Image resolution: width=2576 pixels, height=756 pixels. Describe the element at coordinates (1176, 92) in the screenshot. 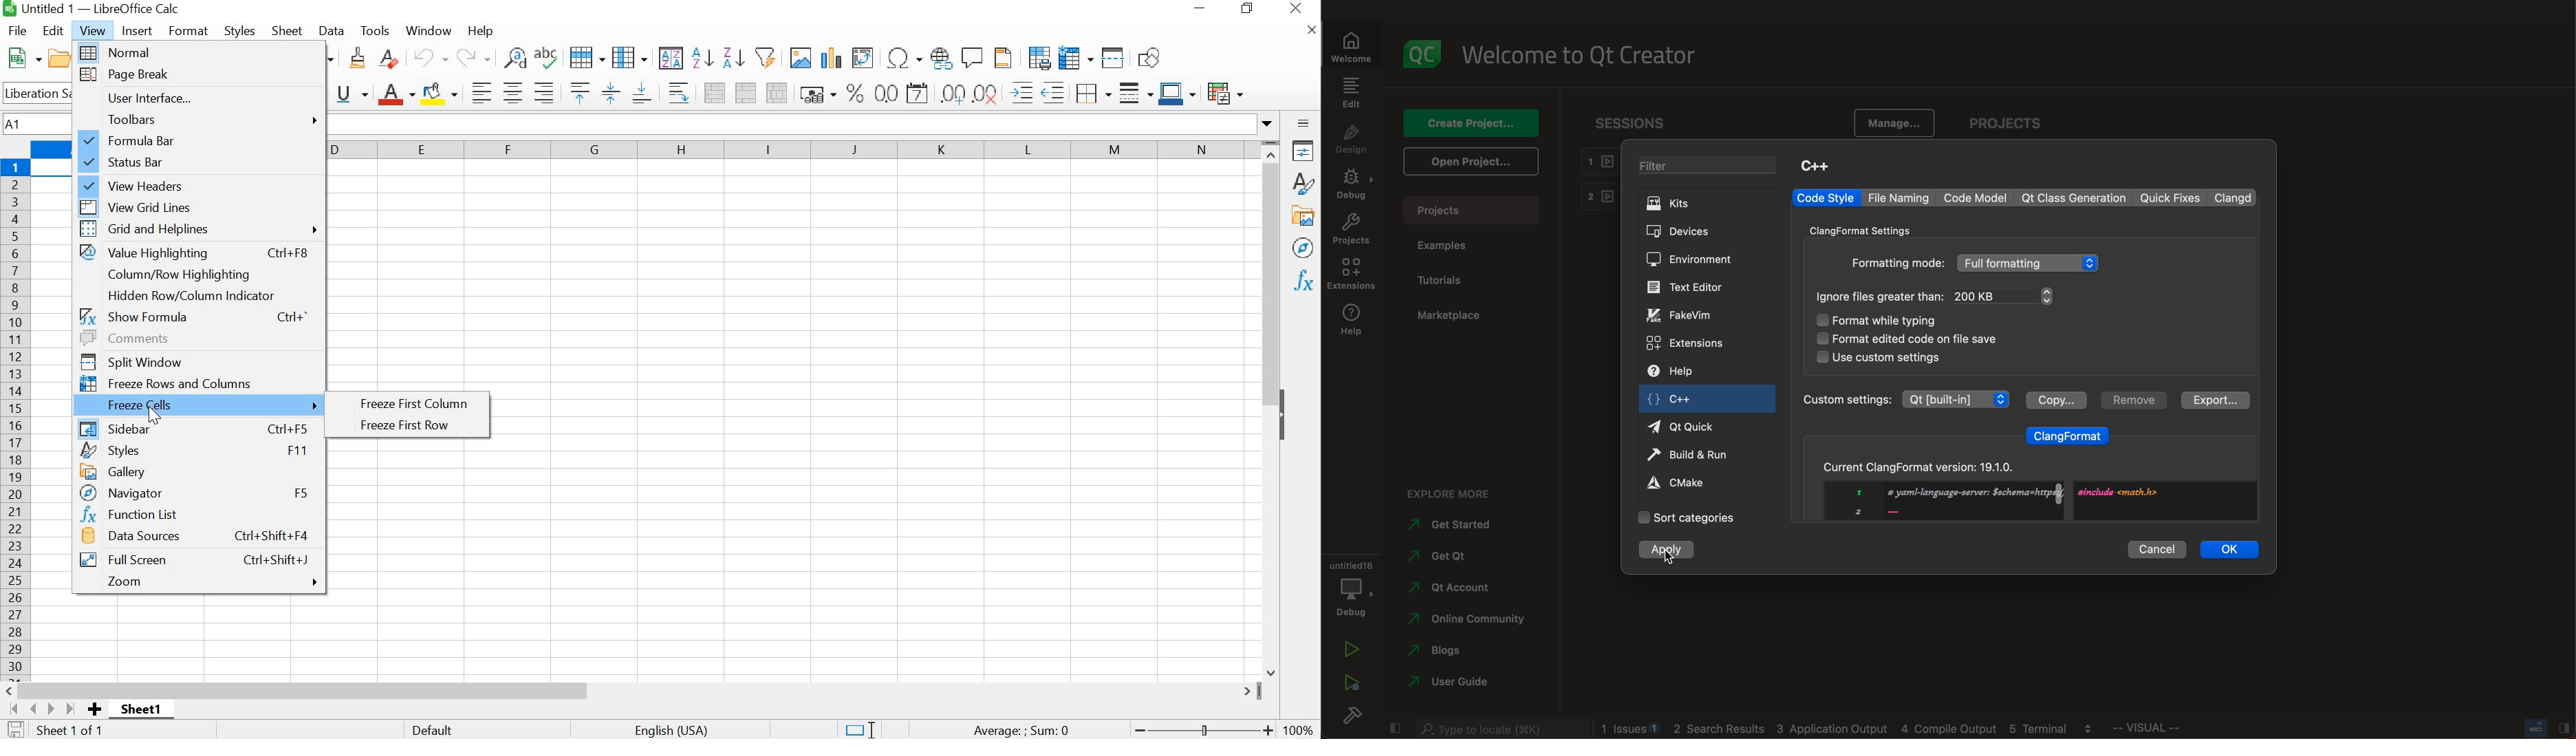

I see `BORDER COLOR` at that location.